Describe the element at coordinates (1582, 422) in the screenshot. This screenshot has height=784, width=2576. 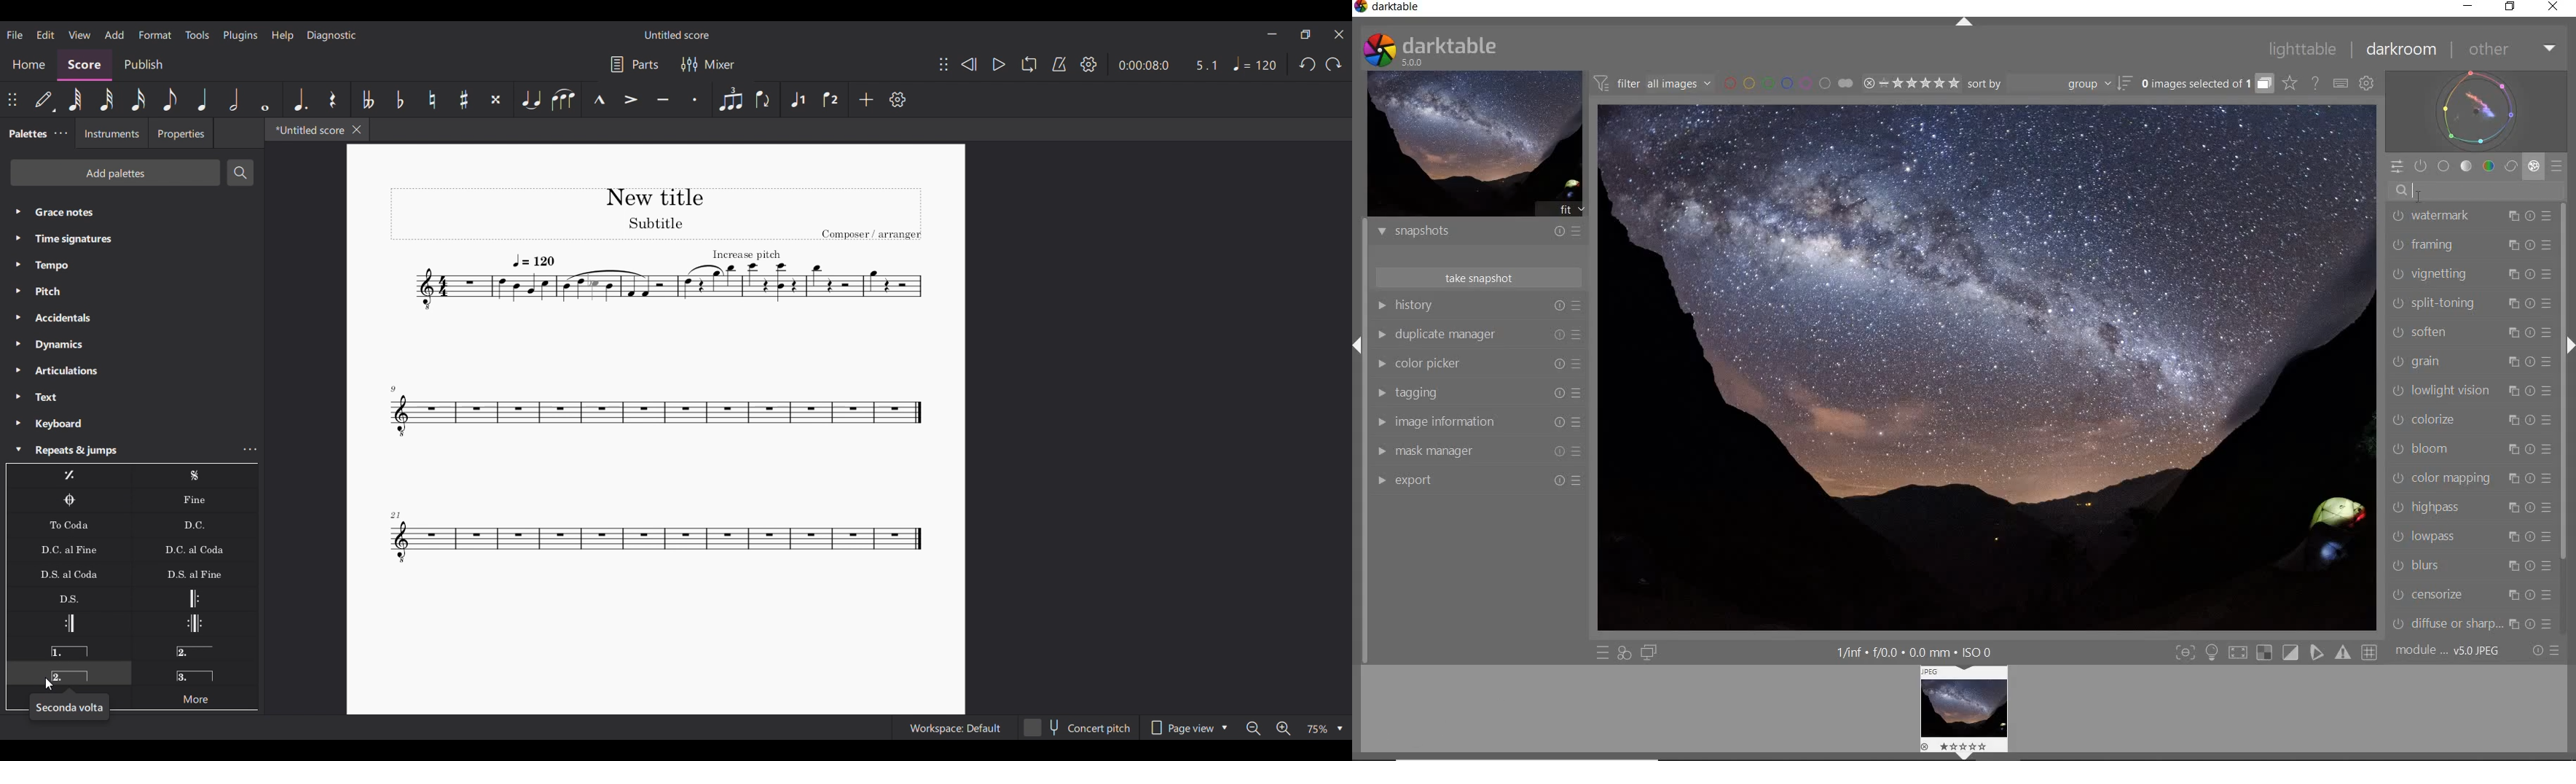
I see `Presets and preferences` at that location.